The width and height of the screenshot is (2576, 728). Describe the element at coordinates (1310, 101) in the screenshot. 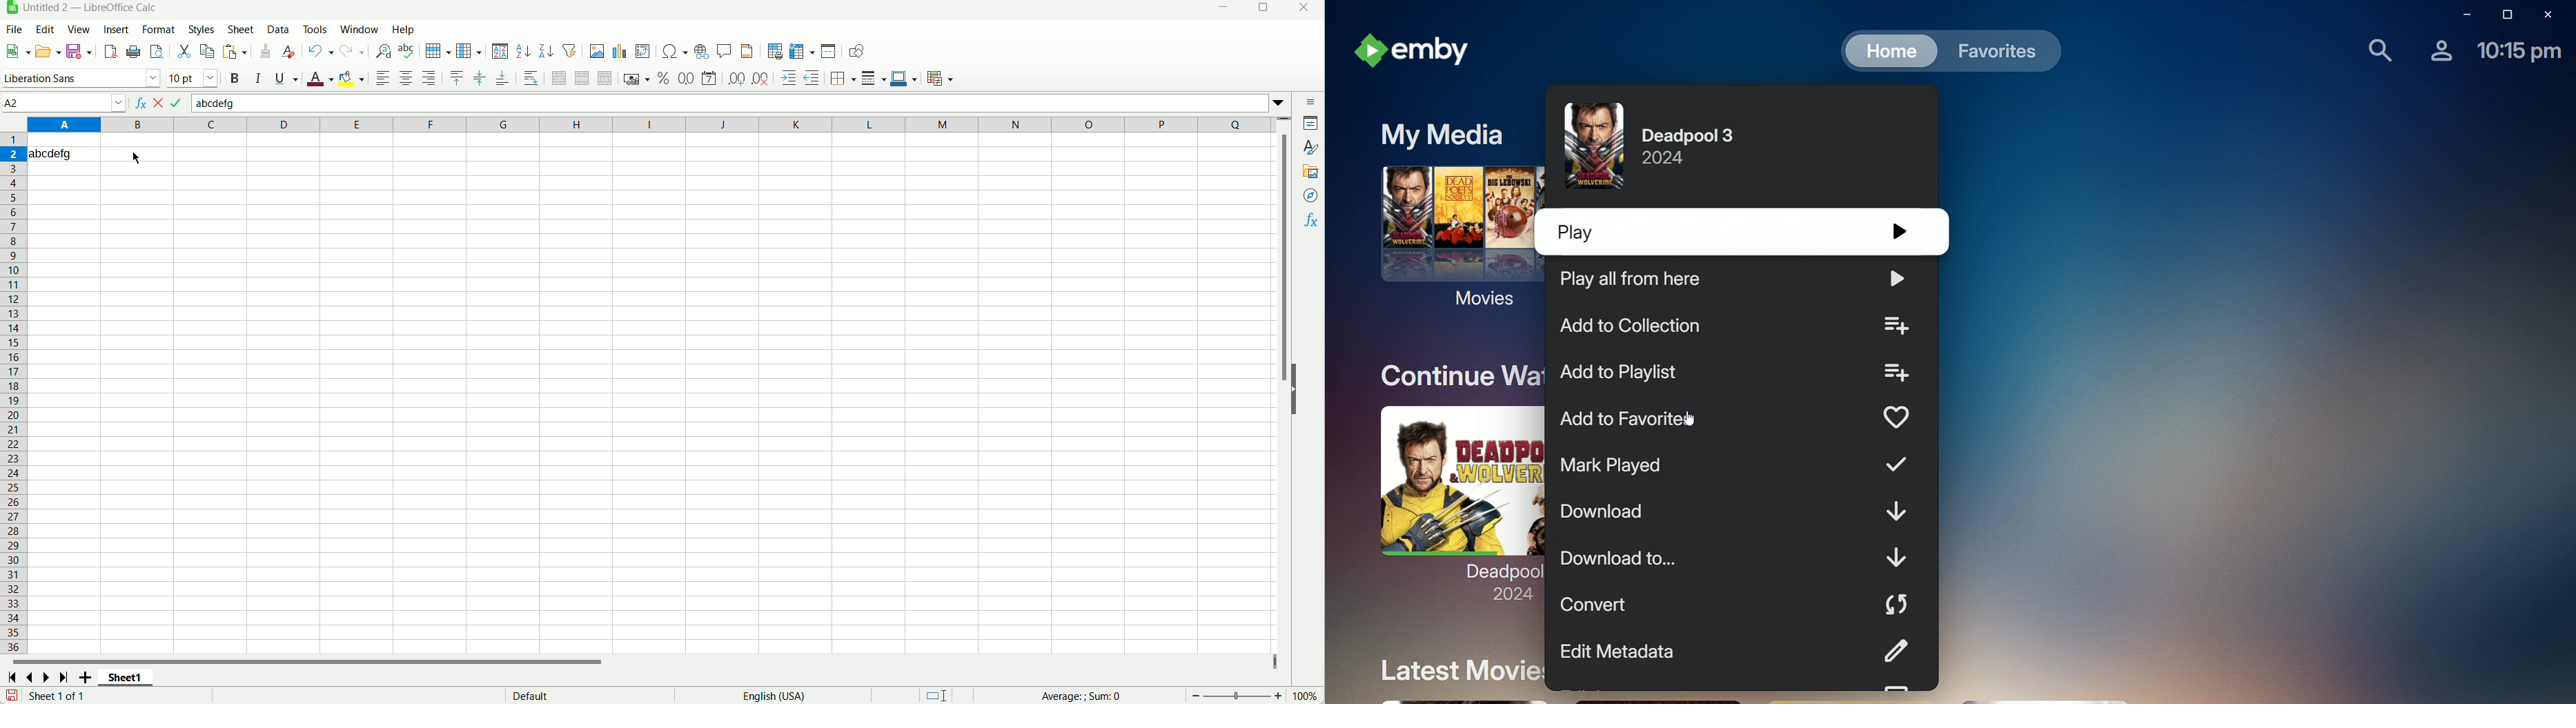

I see `sidebar settings` at that location.